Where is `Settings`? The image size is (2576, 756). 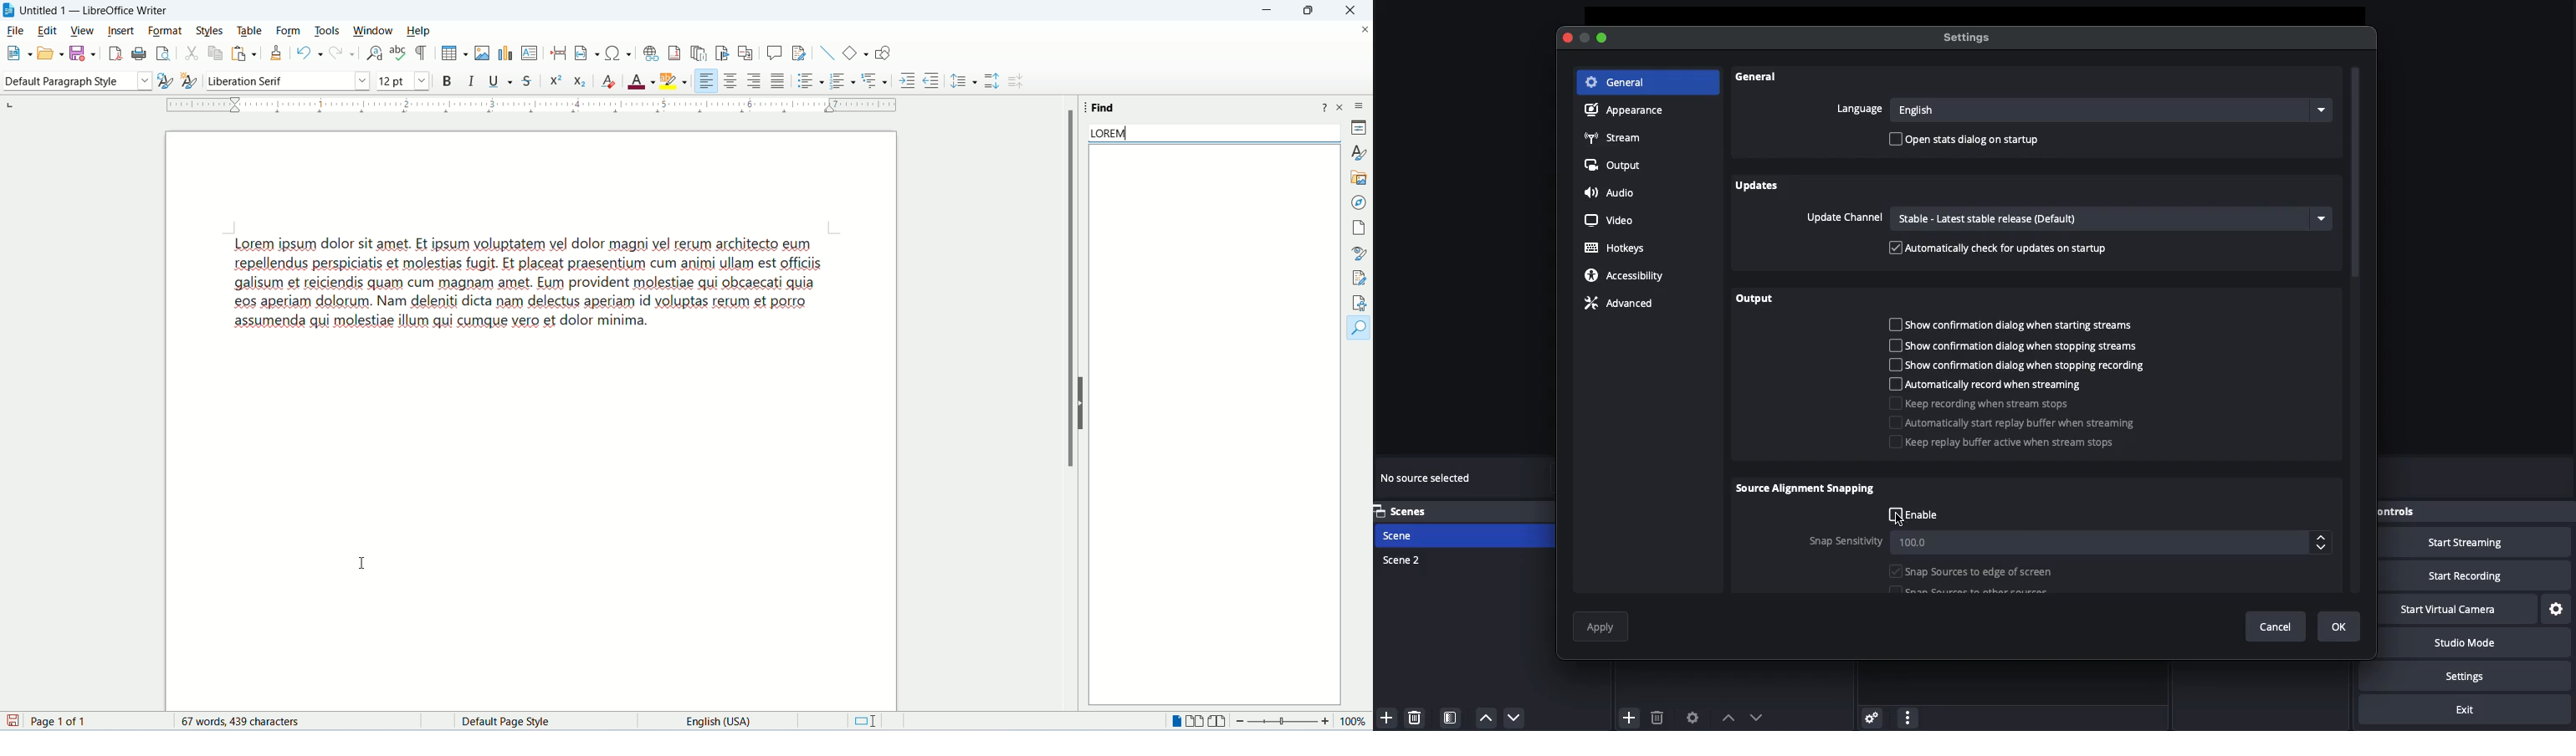
Settings is located at coordinates (1970, 38).